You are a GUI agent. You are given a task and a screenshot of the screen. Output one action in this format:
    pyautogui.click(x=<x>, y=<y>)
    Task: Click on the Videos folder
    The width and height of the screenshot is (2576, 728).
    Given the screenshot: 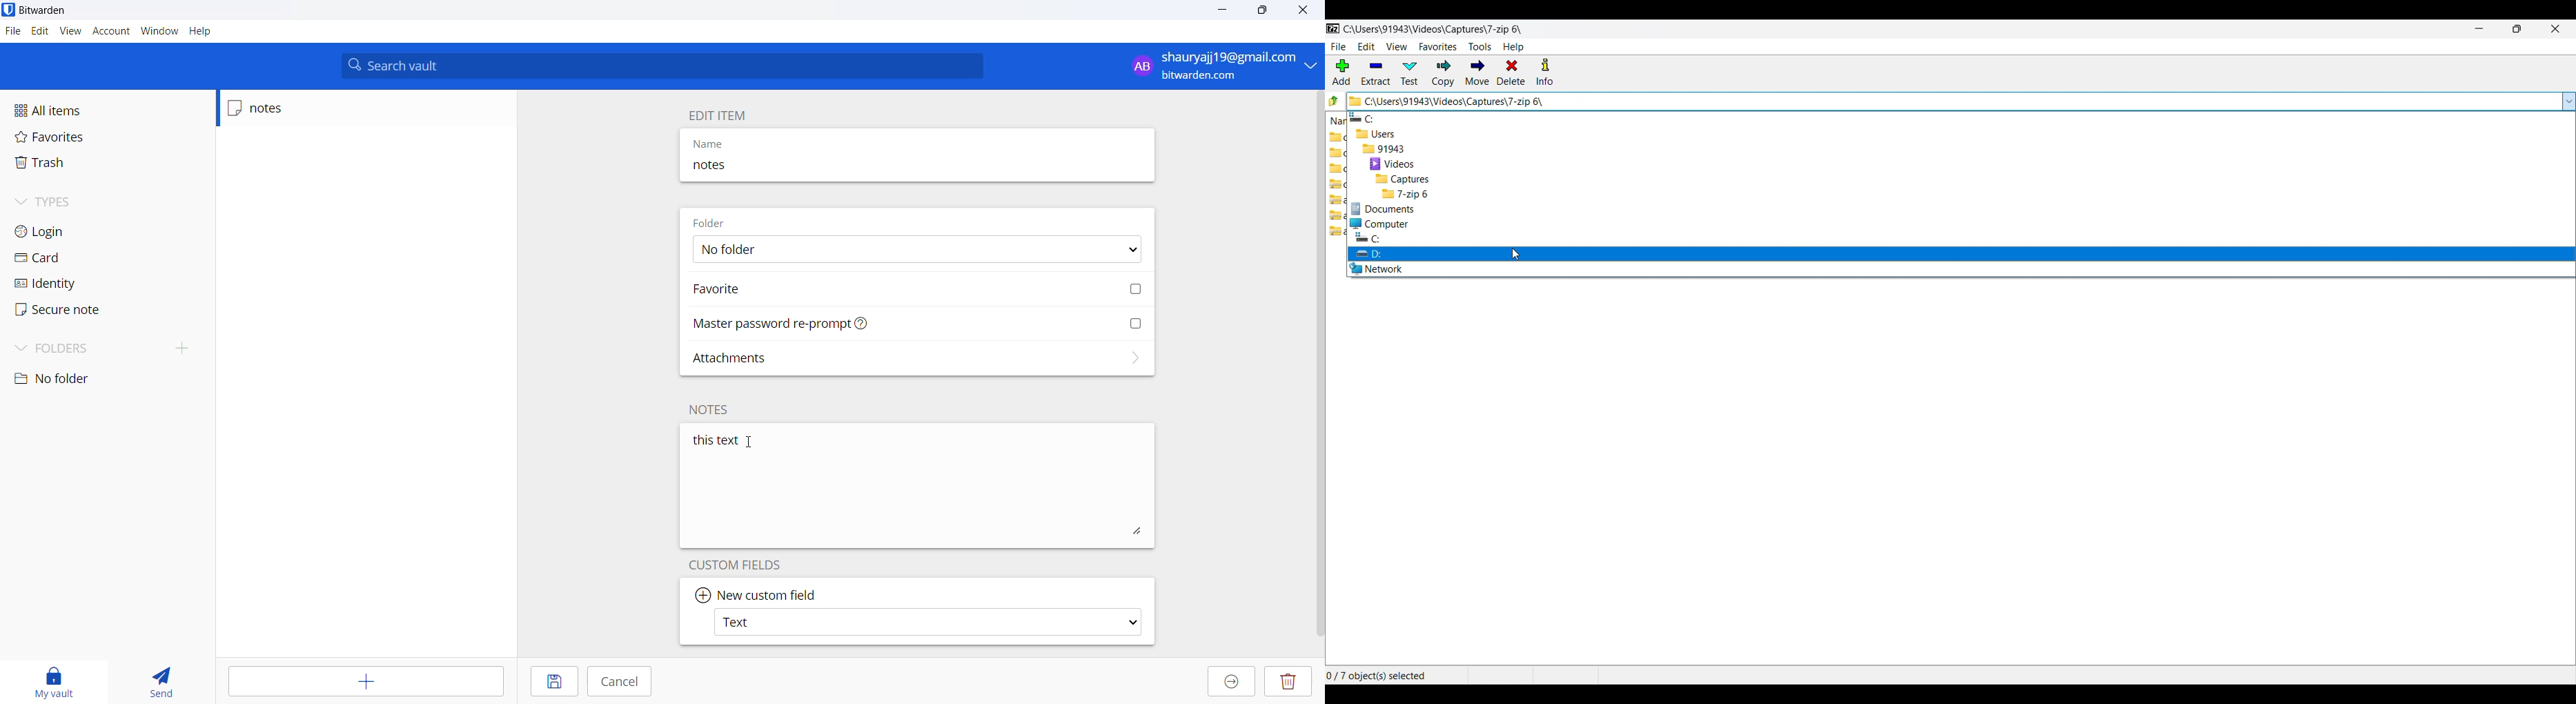 What is the action you would take?
    pyautogui.click(x=1961, y=164)
    